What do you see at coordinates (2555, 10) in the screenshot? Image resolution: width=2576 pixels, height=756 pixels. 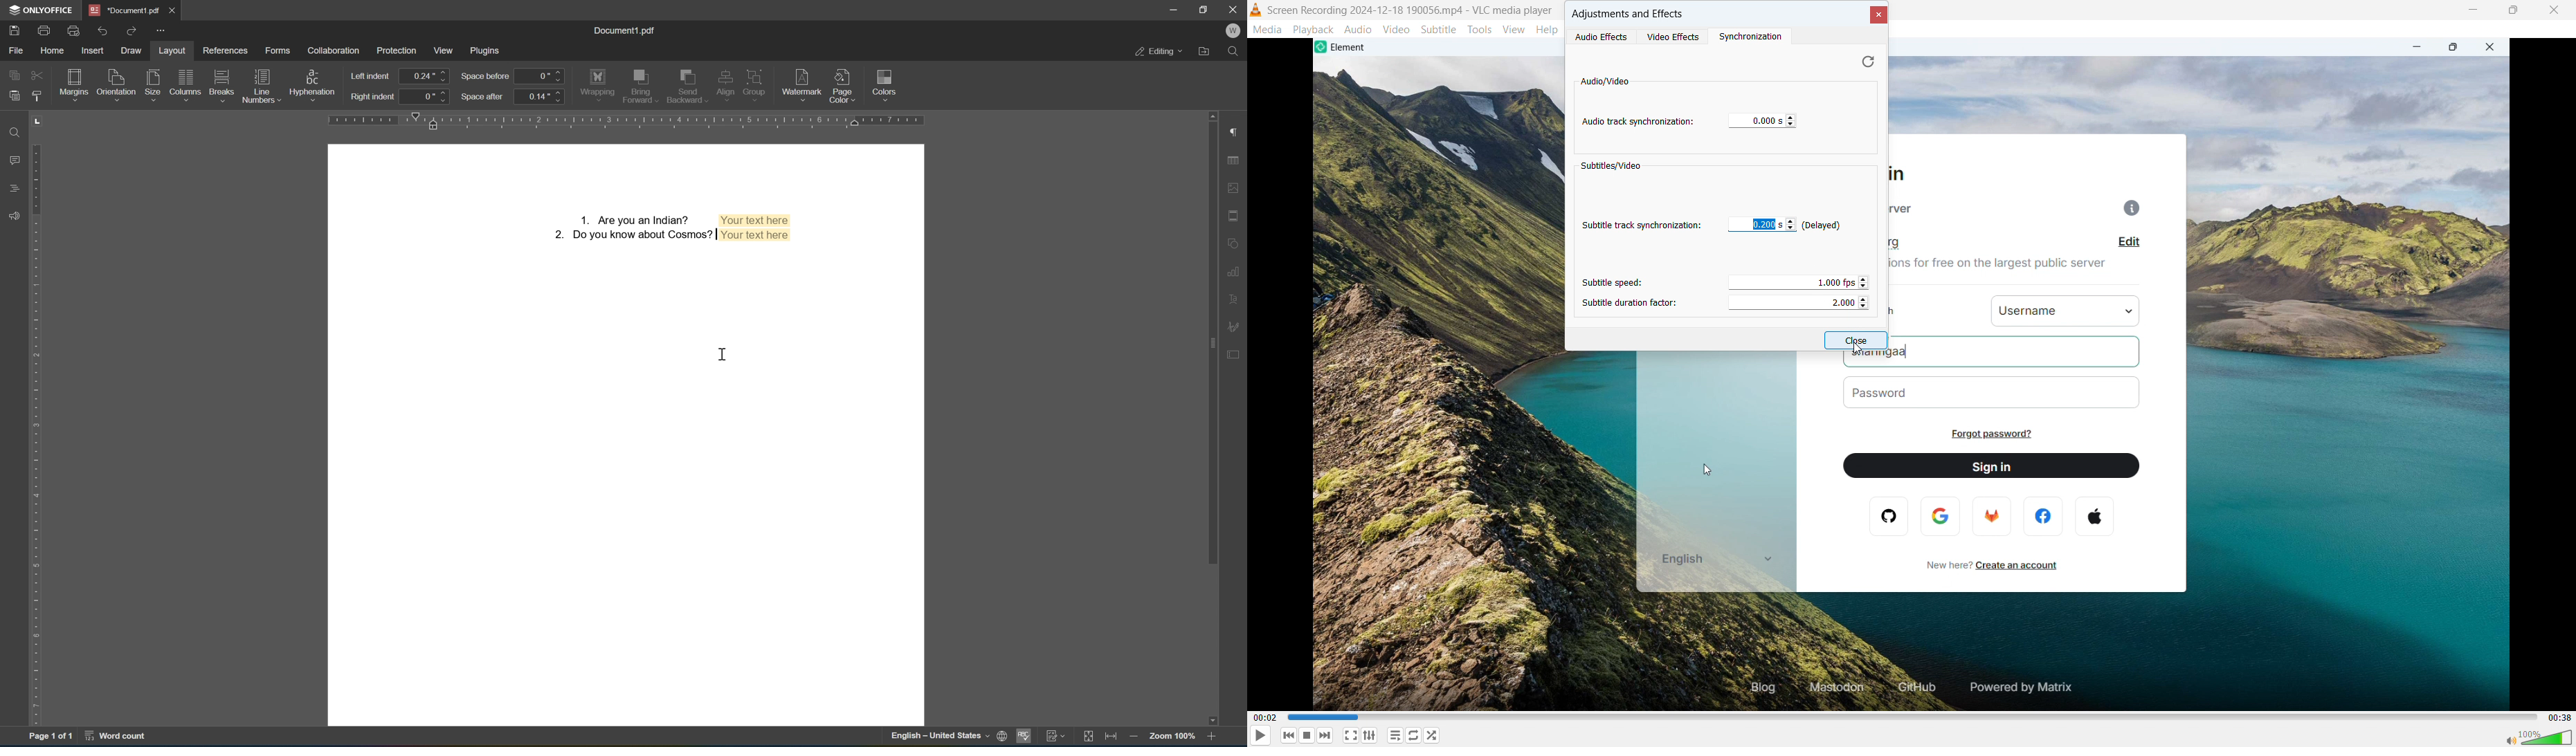 I see `close` at bounding box center [2555, 10].